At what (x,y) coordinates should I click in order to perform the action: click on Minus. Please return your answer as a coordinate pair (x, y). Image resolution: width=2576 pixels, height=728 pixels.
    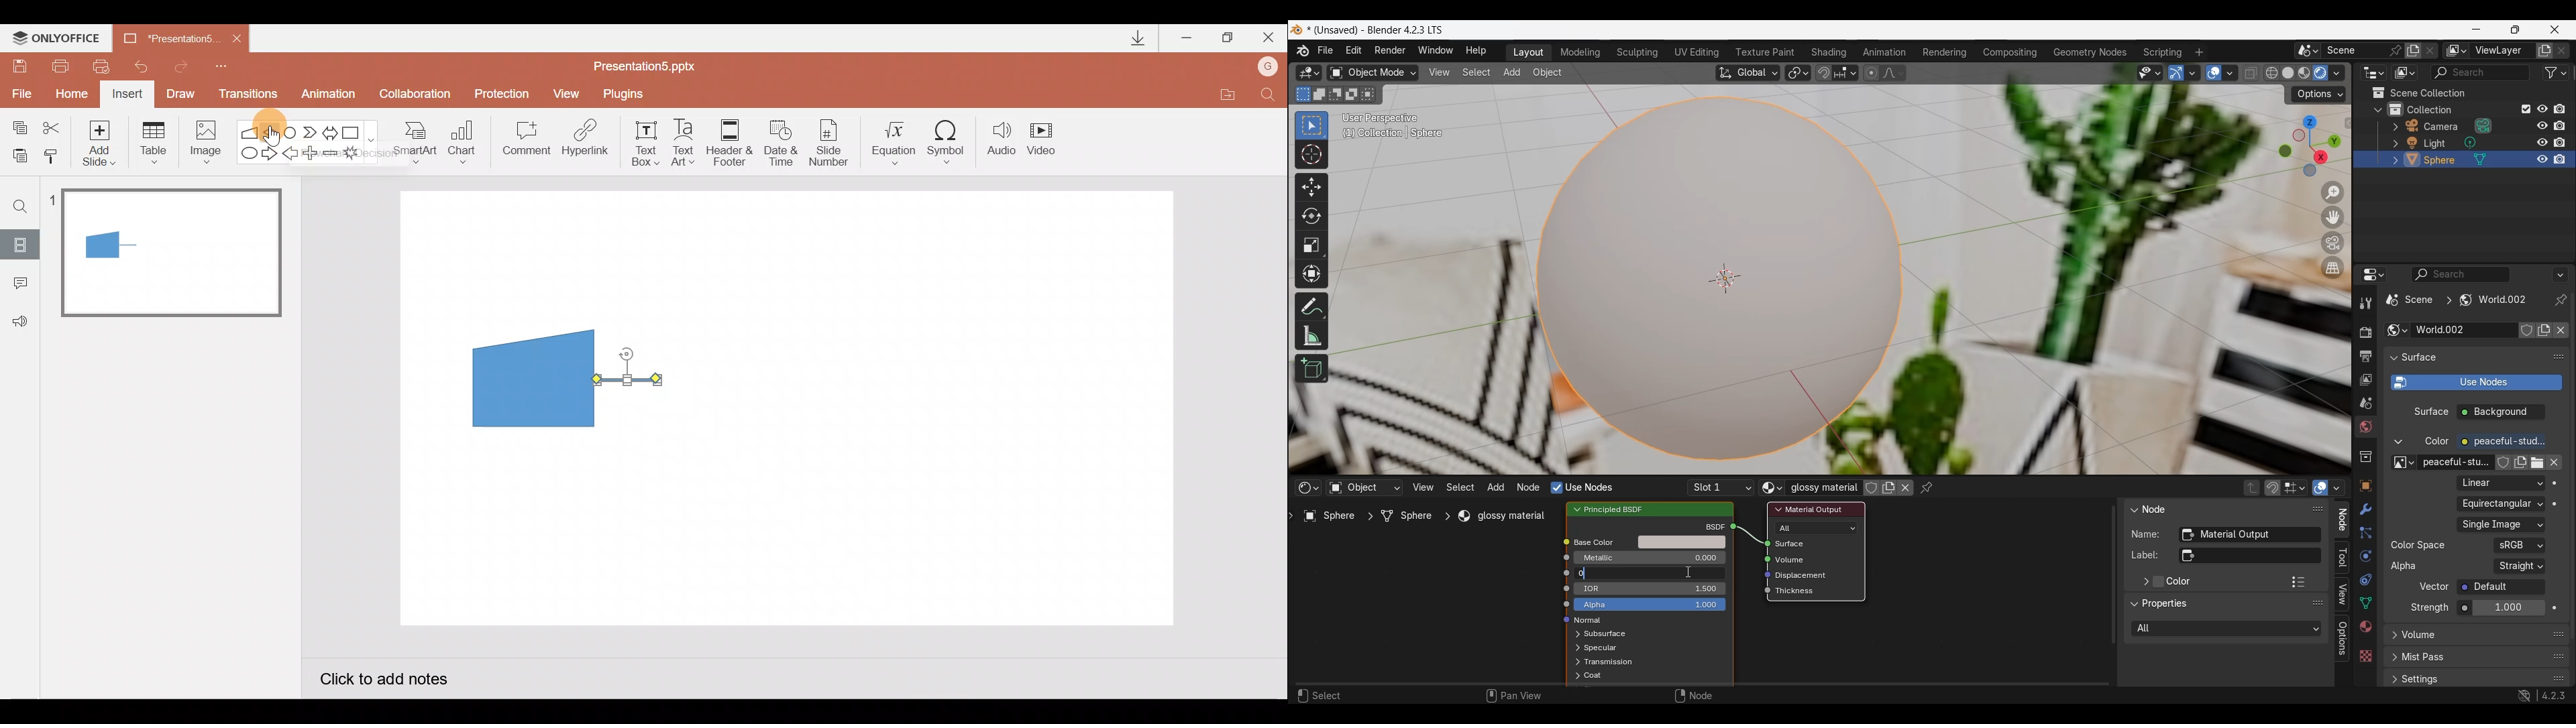
    Looking at the image, I should click on (331, 156).